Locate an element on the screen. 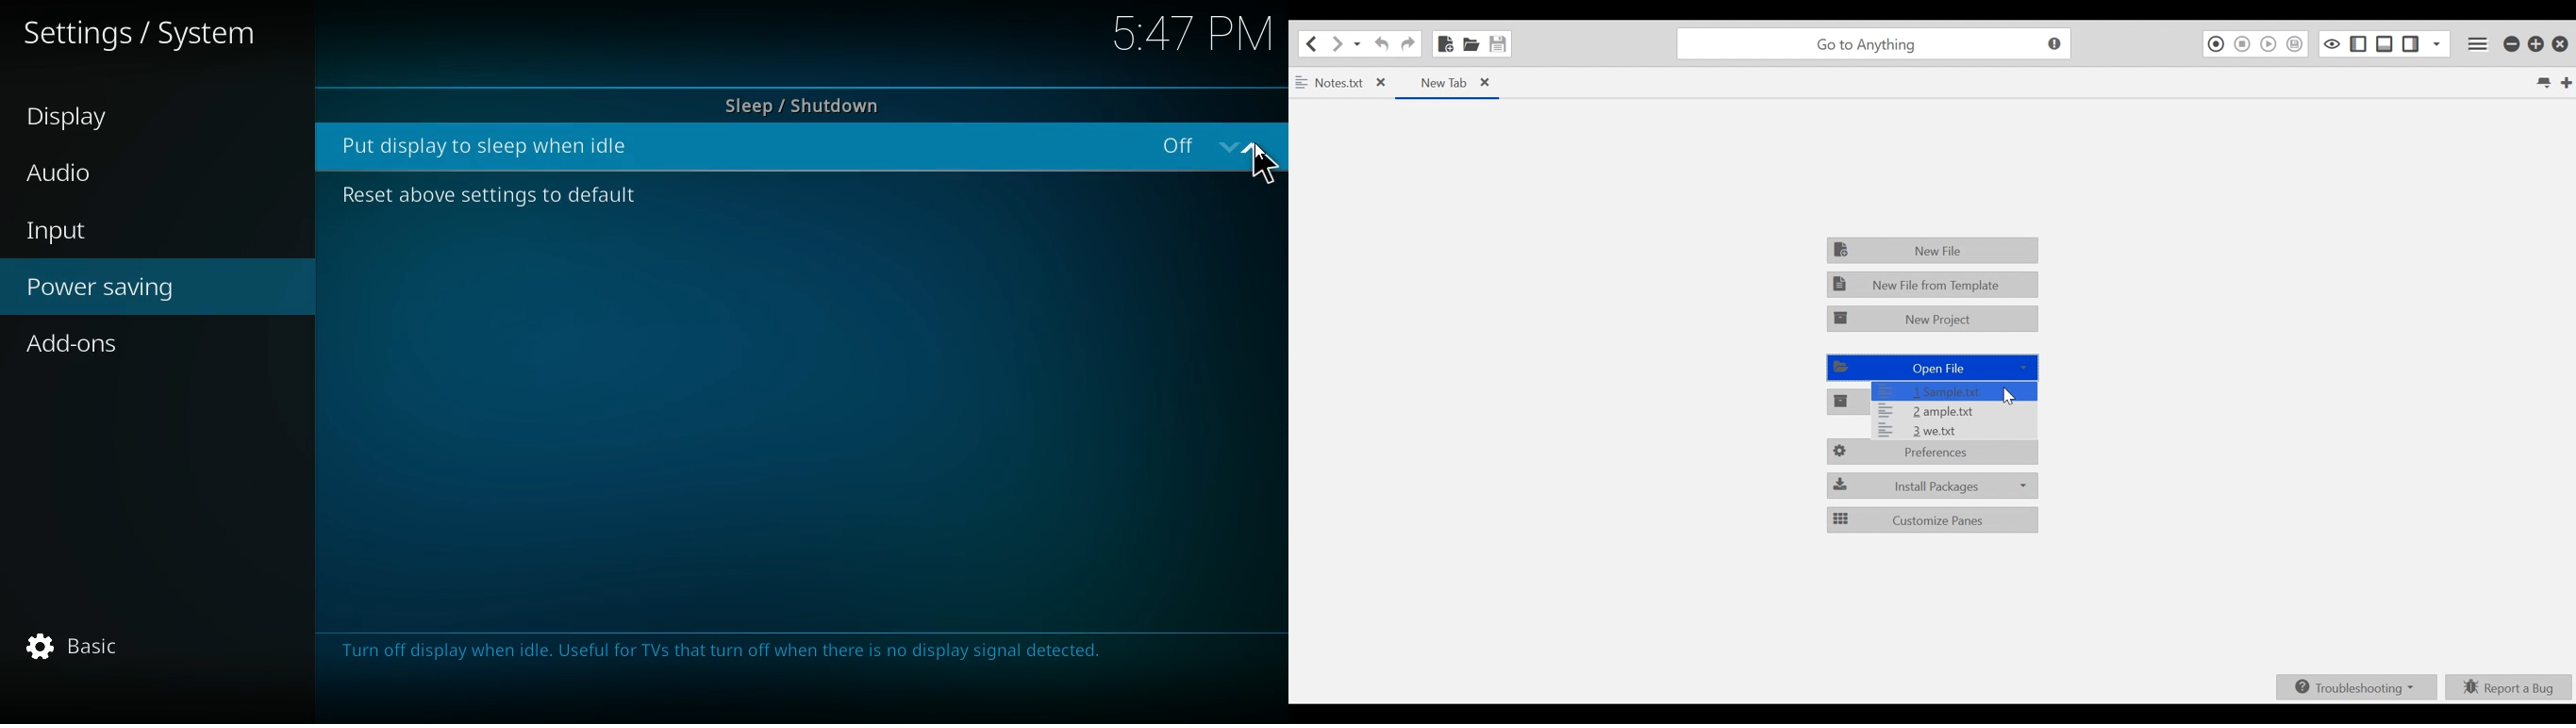 The height and width of the screenshot is (728, 2576). Cursor is located at coordinates (1264, 172).